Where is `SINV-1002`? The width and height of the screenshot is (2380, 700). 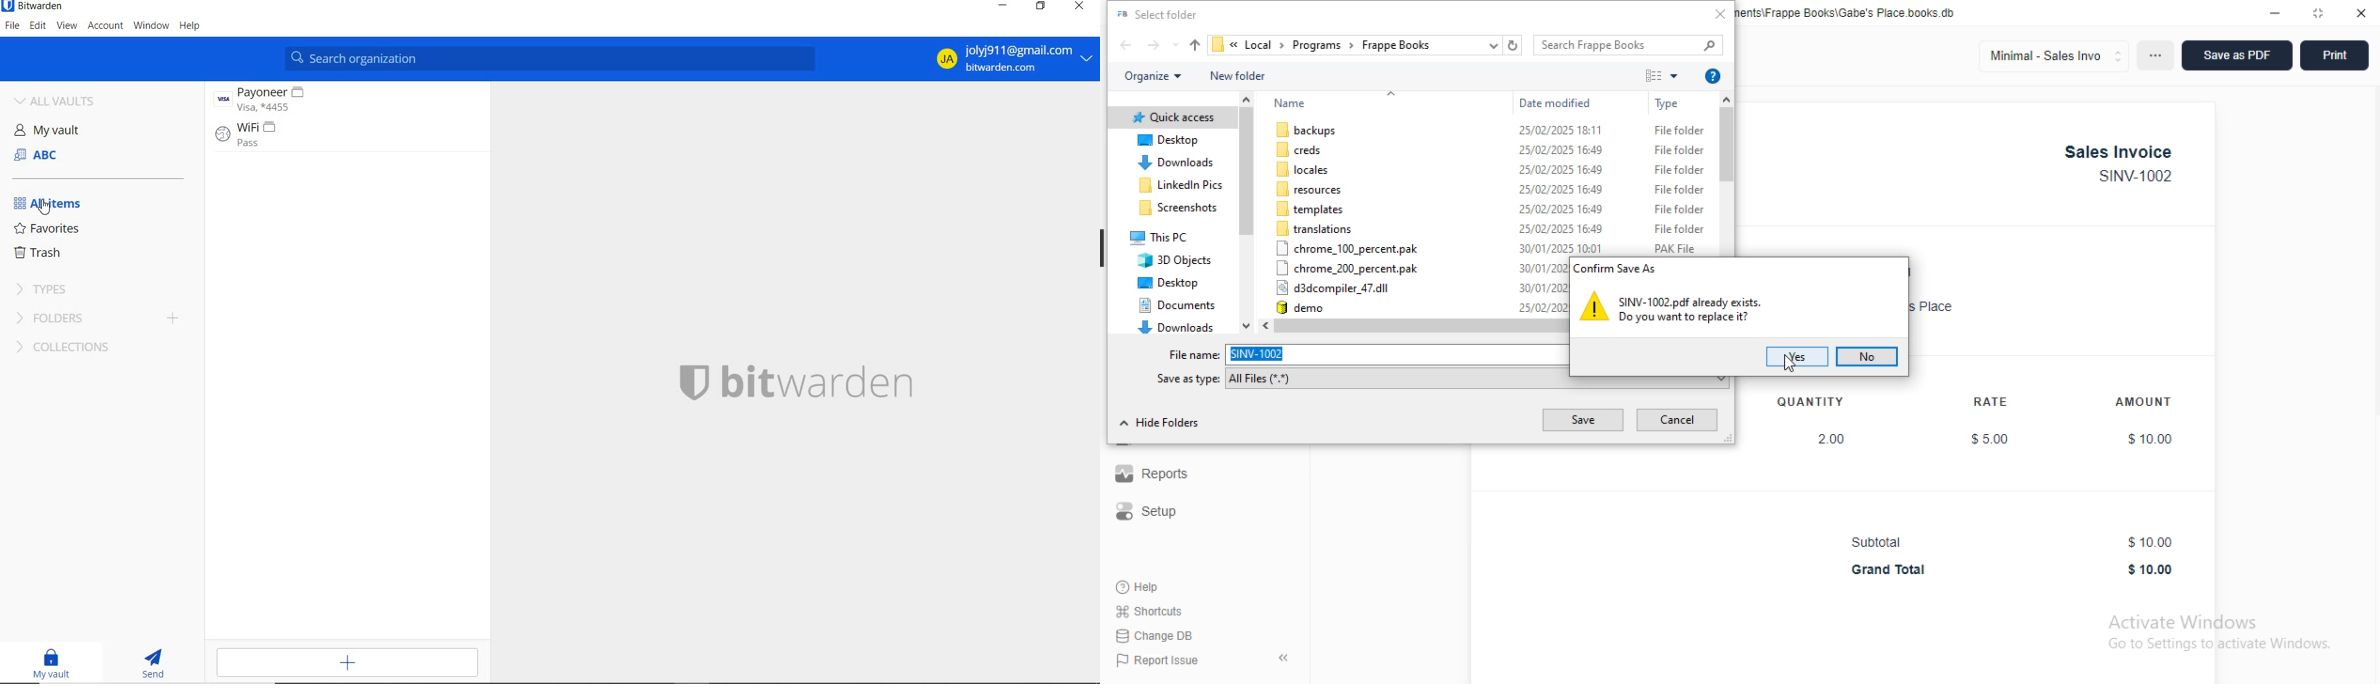
SINV-1002 is located at coordinates (1397, 354).